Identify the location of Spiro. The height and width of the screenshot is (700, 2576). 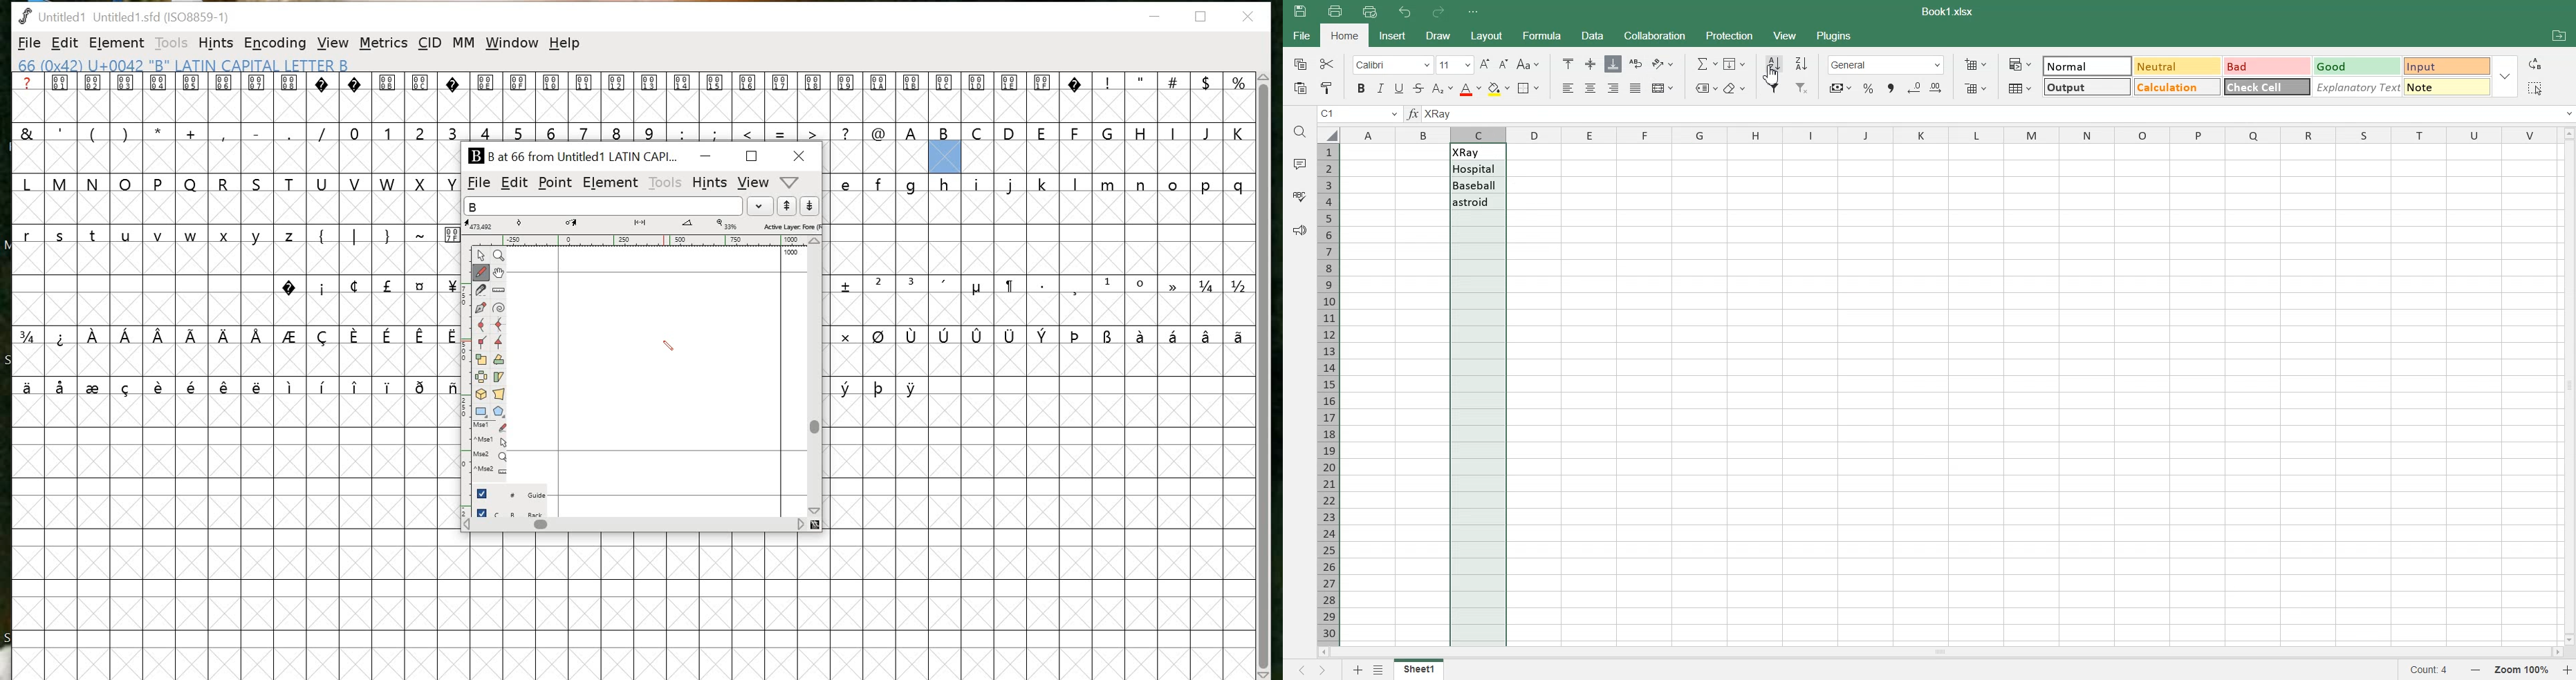
(500, 308).